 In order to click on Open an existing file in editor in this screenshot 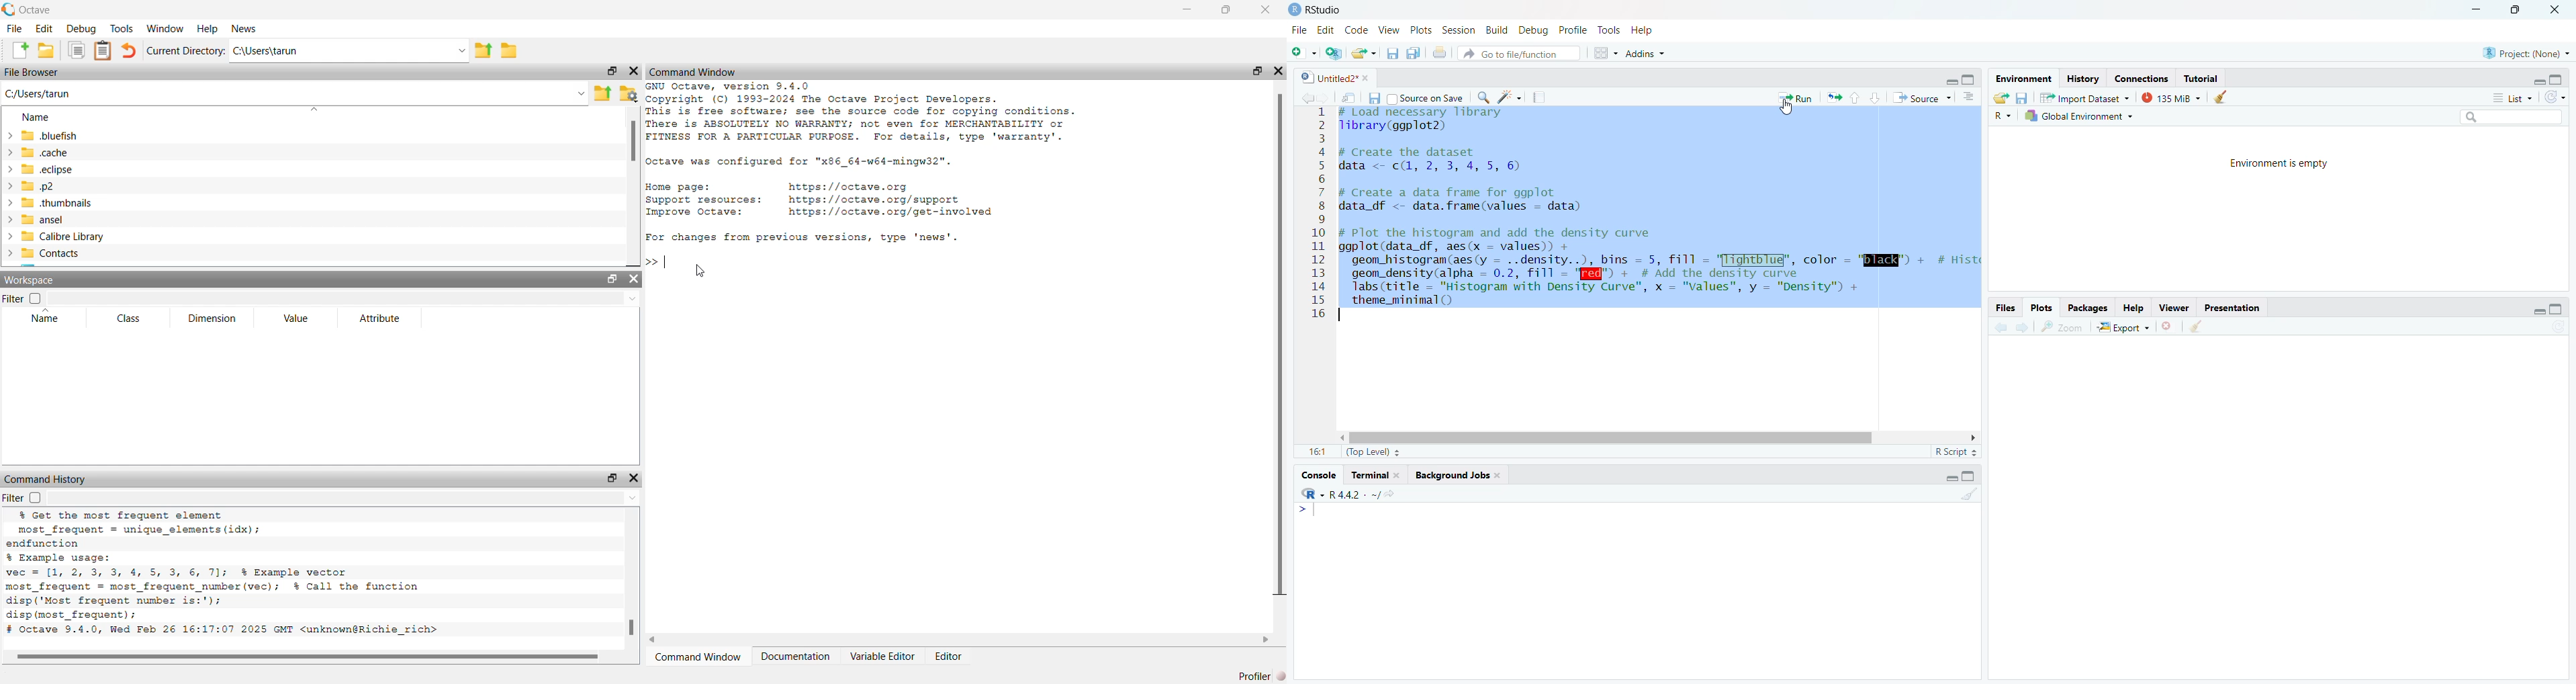, I will do `click(46, 50)`.